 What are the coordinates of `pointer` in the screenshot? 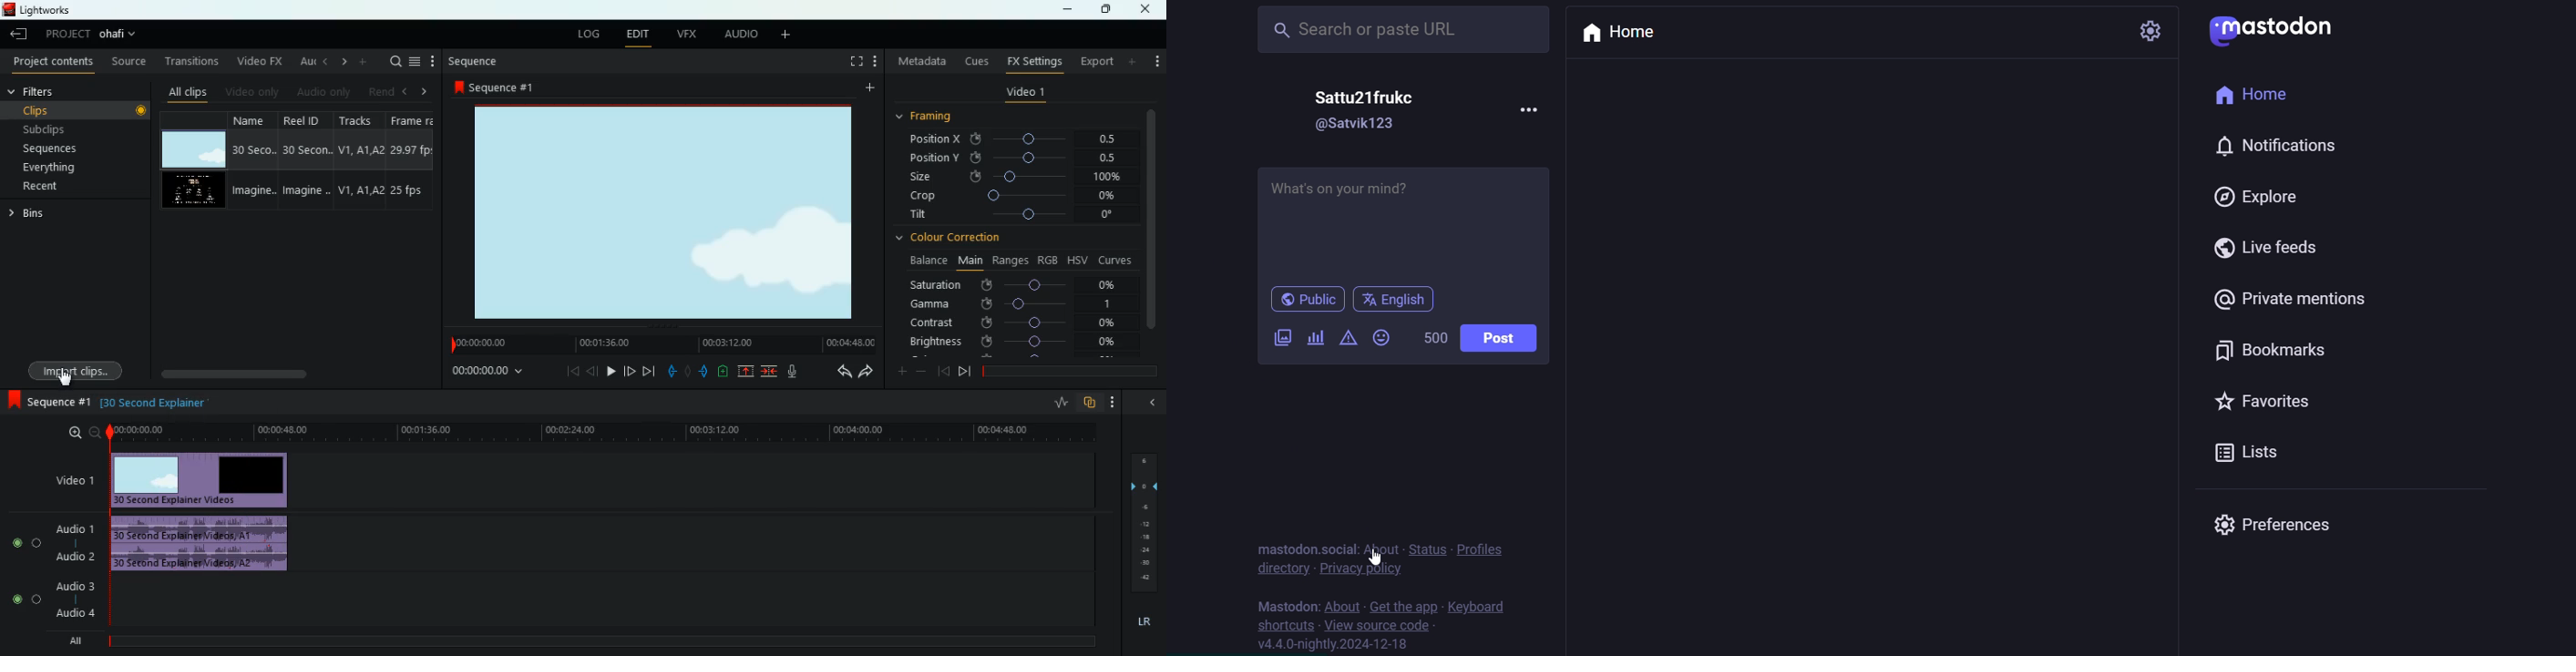 It's located at (1374, 557).